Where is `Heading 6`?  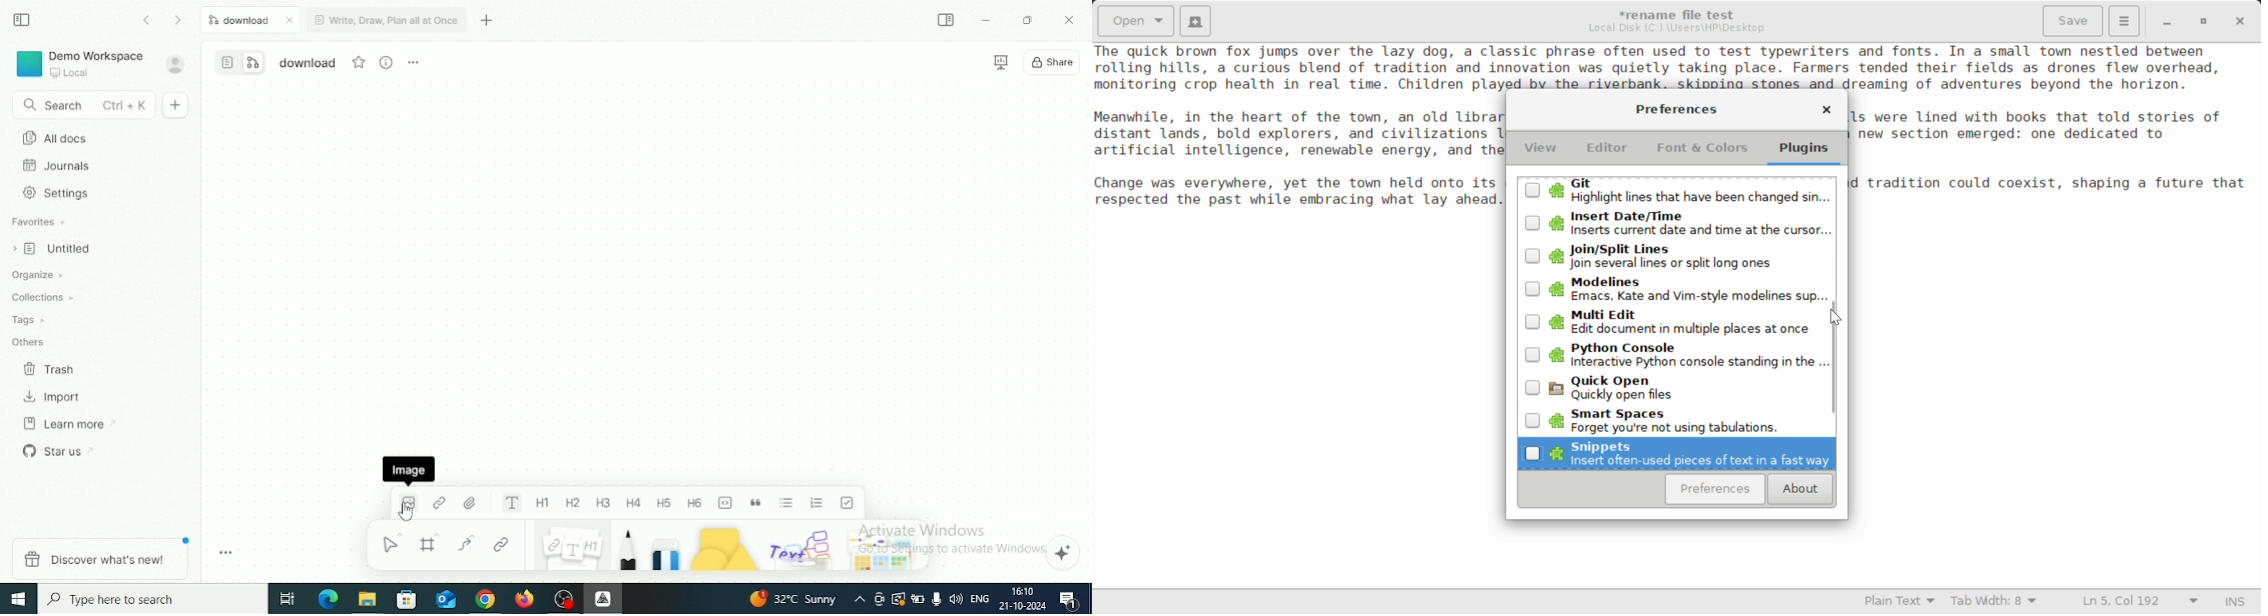
Heading 6 is located at coordinates (696, 502).